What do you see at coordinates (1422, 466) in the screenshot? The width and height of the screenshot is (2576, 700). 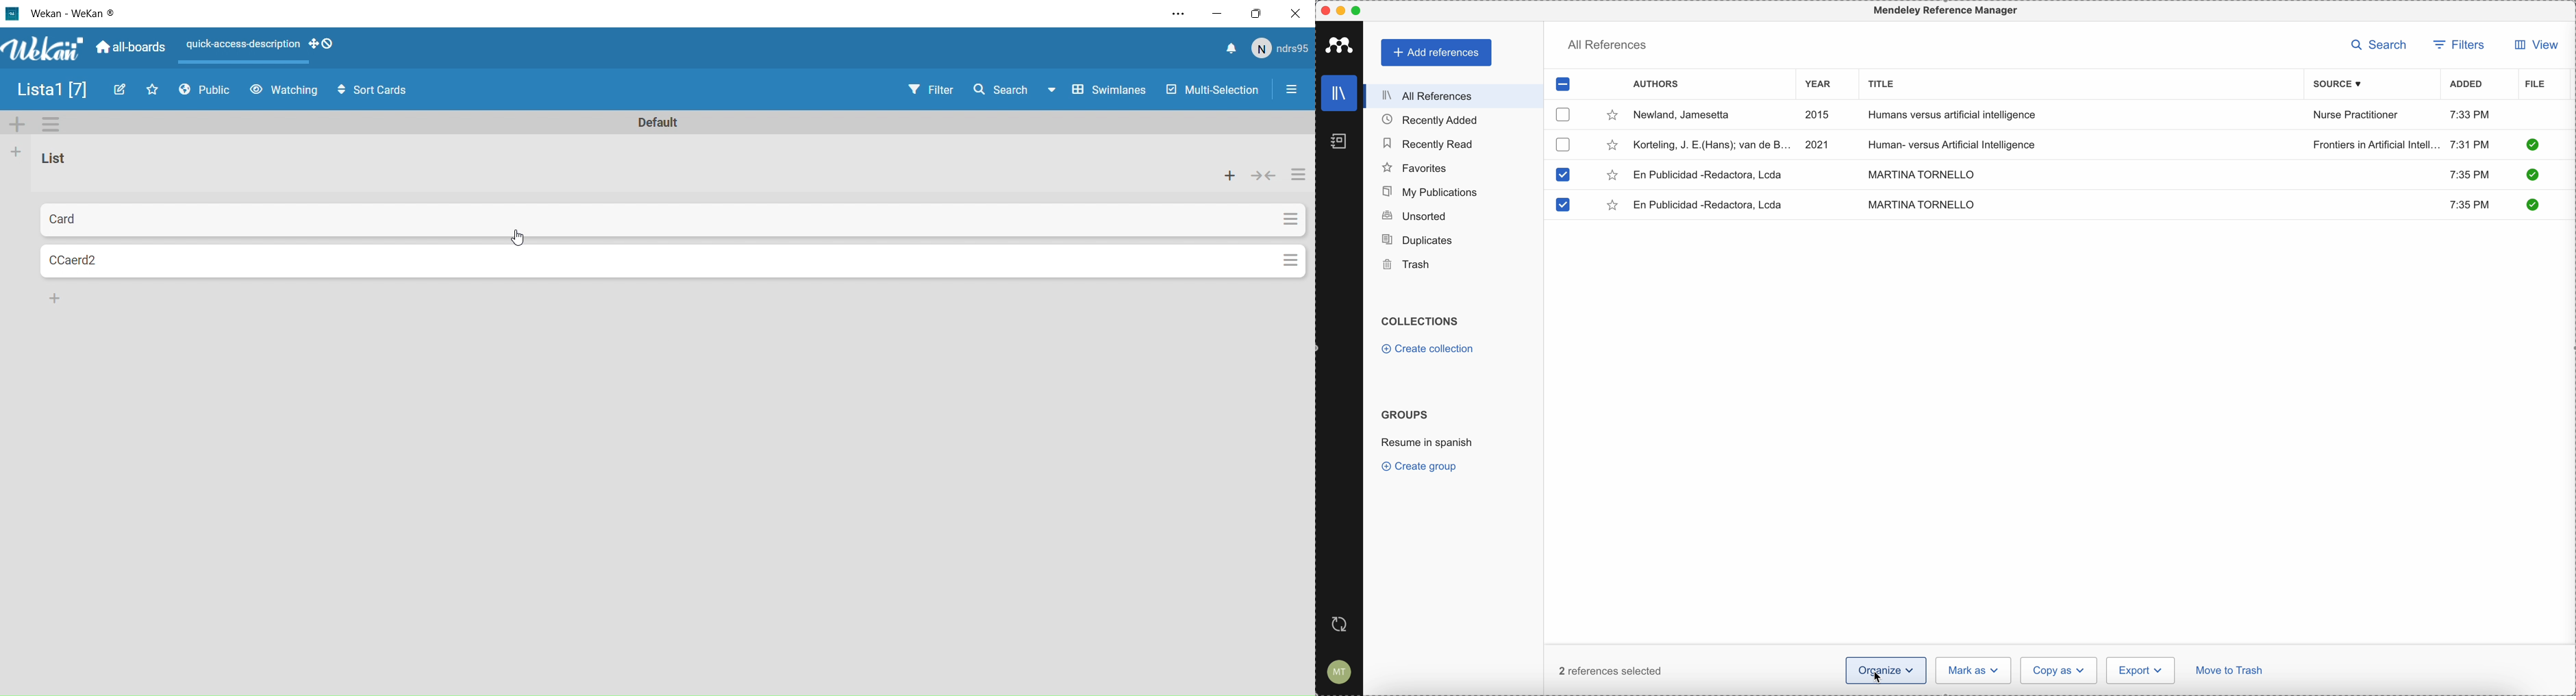 I see `create group` at bounding box center [1422, 466].